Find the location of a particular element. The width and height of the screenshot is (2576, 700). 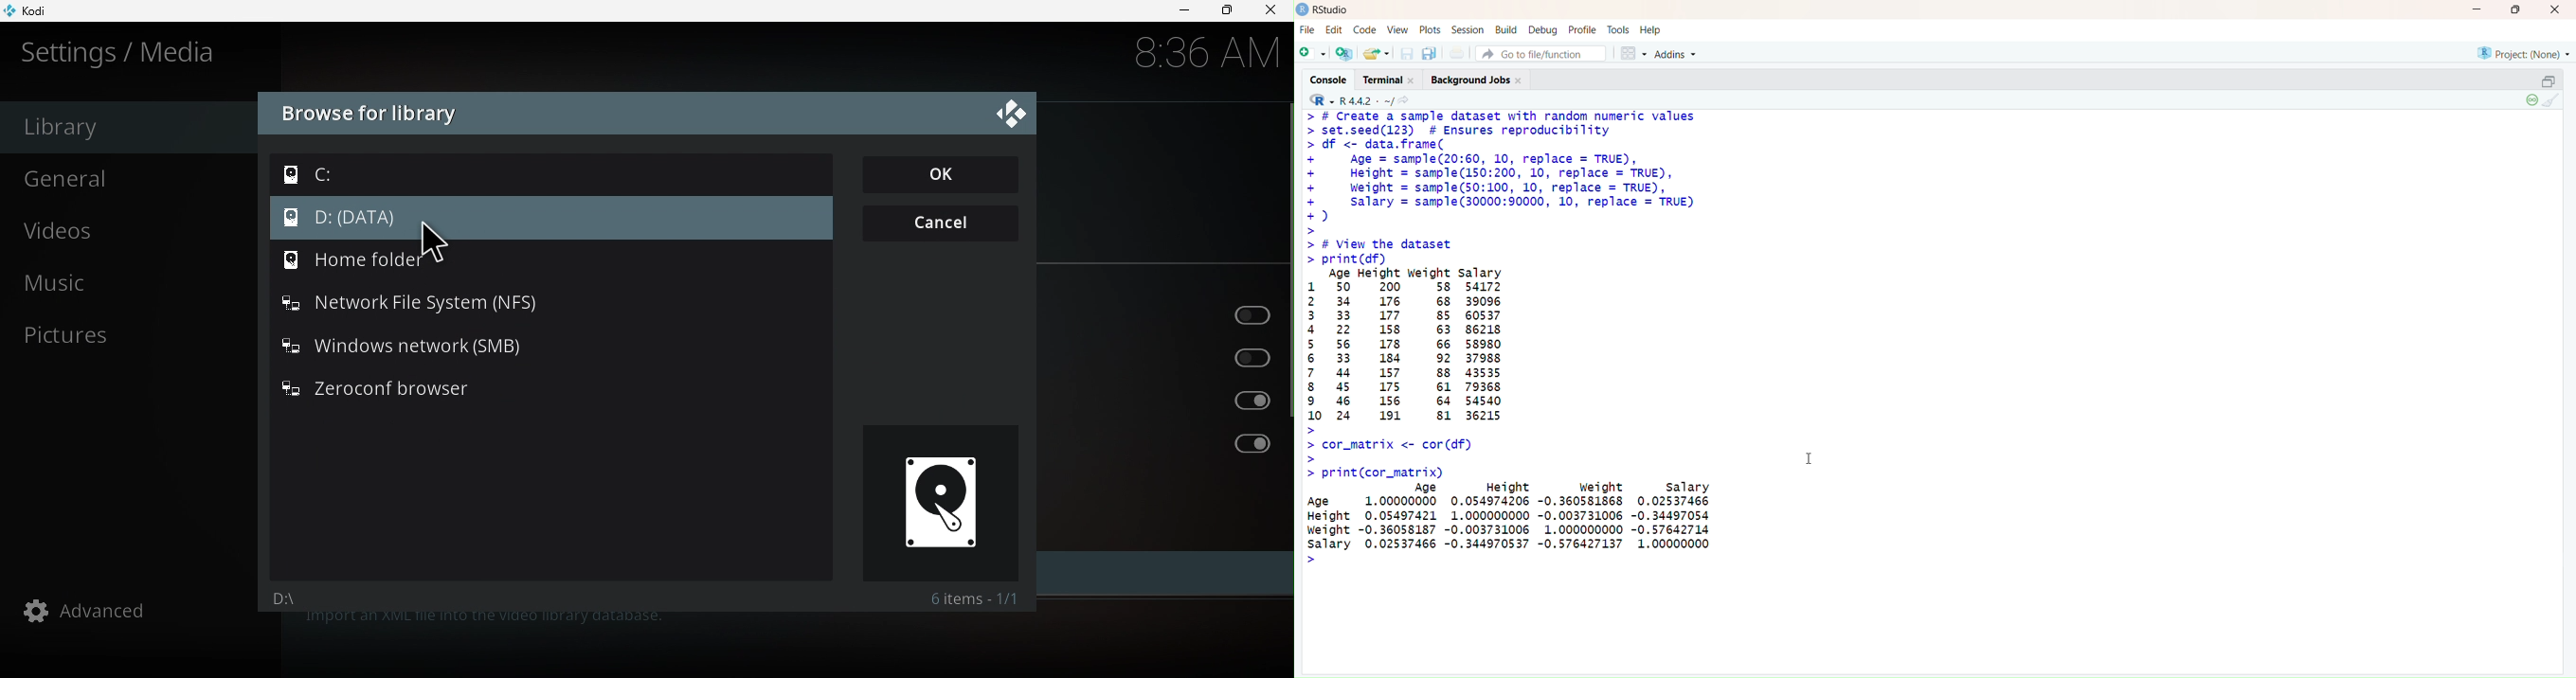

Network file system (NFS) is located at coordinates (544, 303).